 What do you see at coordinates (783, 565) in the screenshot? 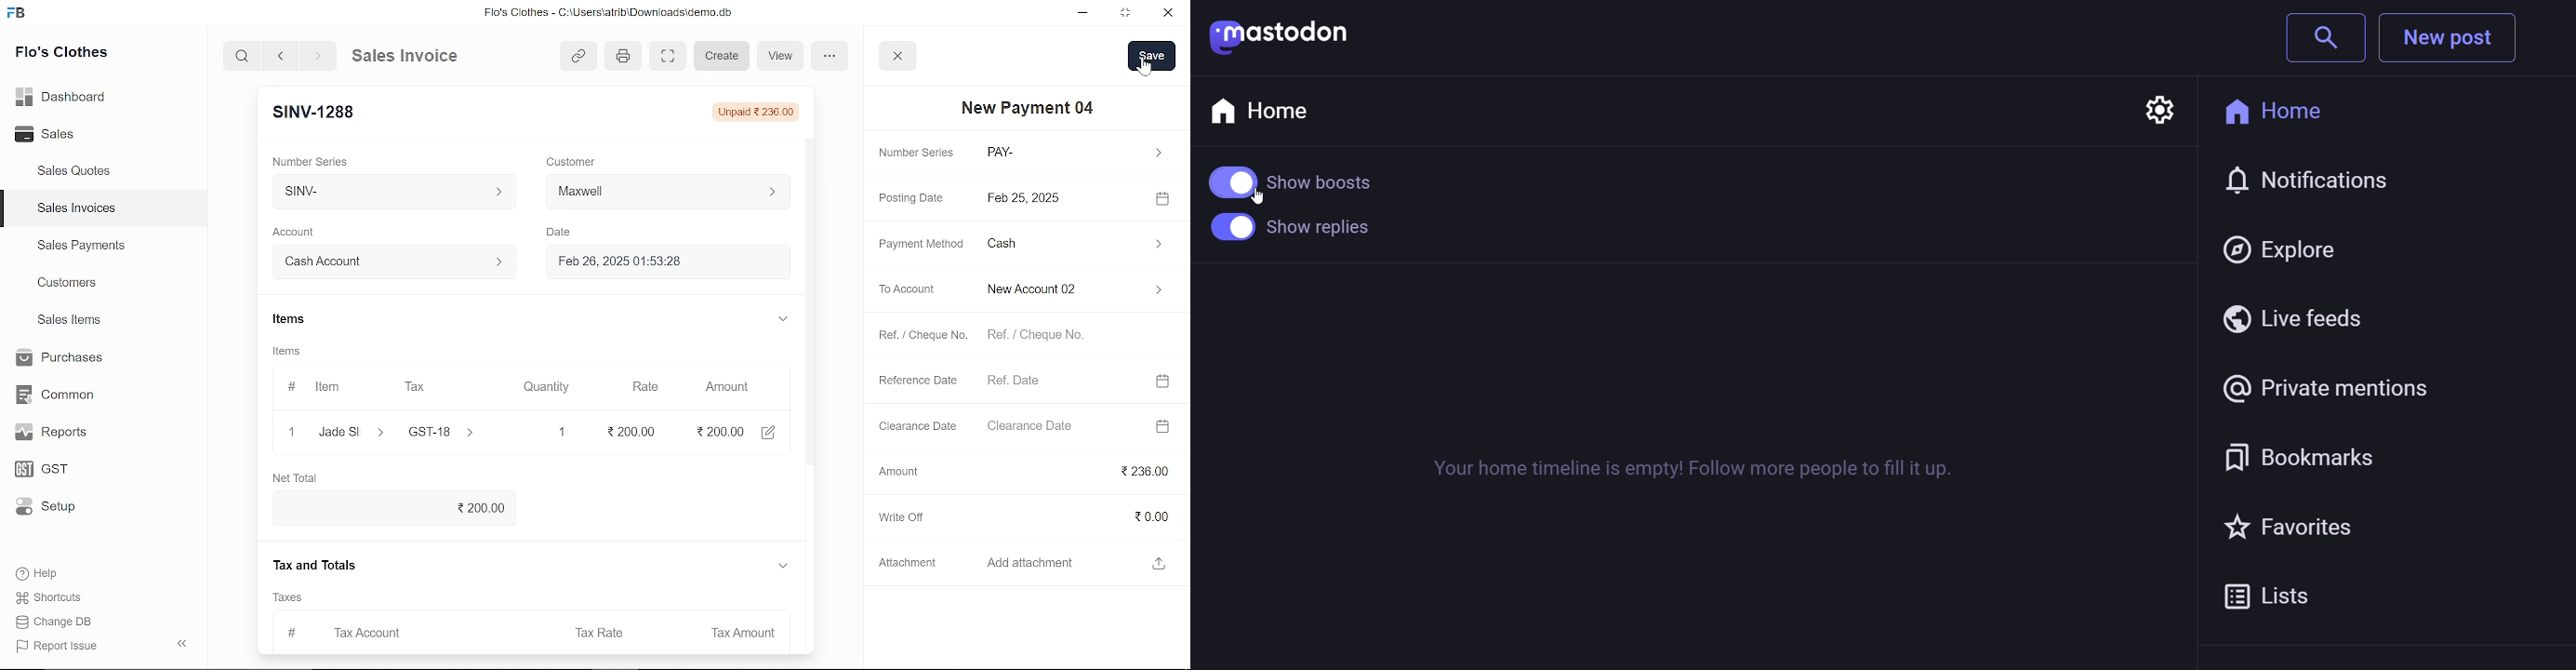
I see `expand` at bounding box center [783, 565].